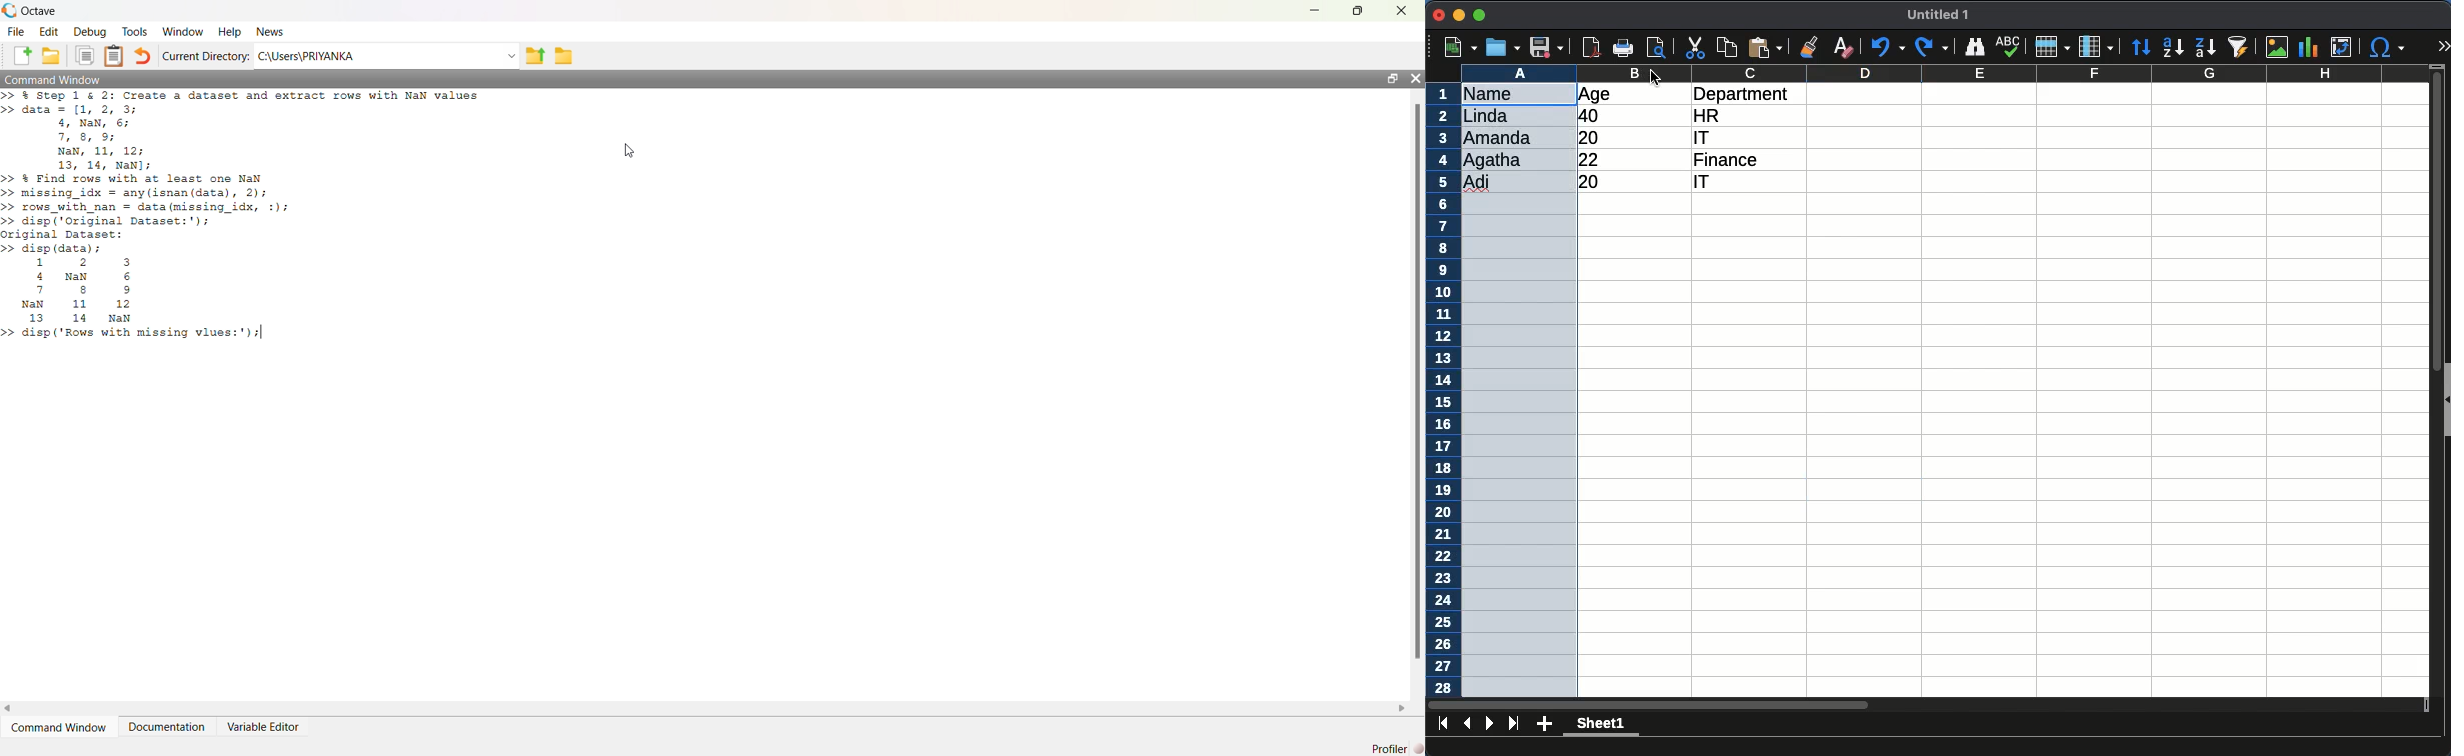 The width and height of the screenshot is (2464, 756). What do you see at coordinates (1439, 16) in the screenshot?
I see `close` at bounding box center [1439, 16].